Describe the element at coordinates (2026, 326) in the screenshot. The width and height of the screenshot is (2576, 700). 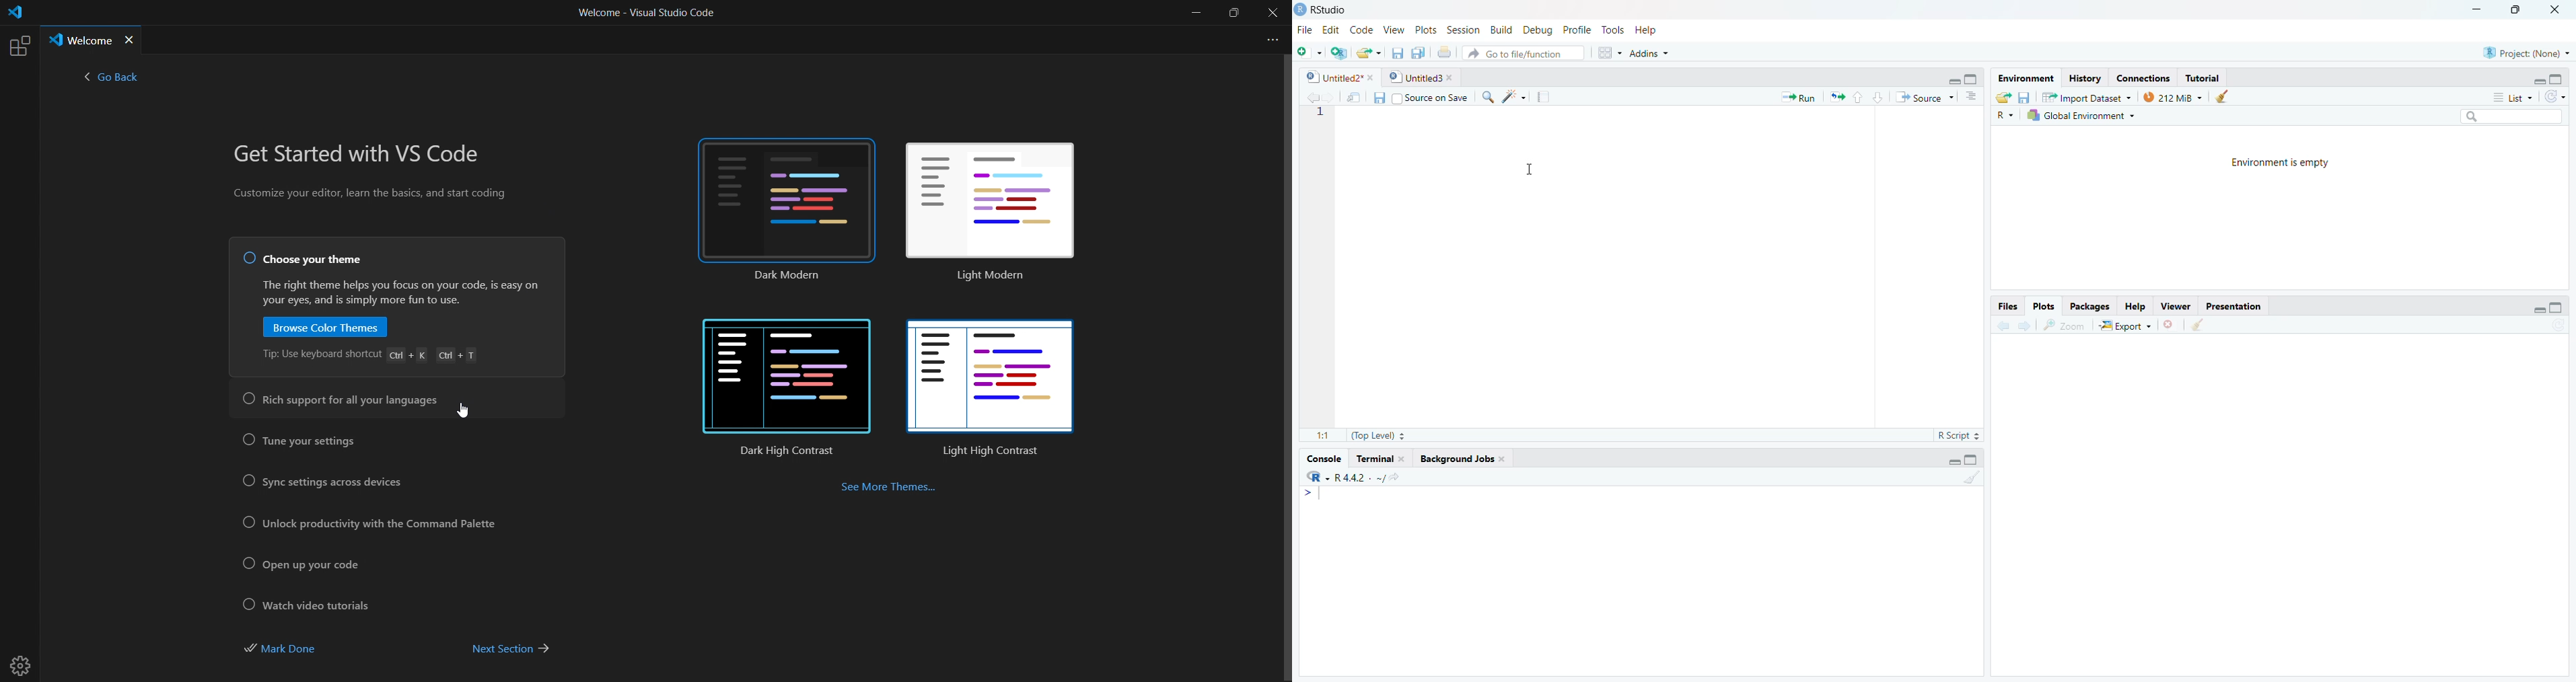
I see `next` at that location.